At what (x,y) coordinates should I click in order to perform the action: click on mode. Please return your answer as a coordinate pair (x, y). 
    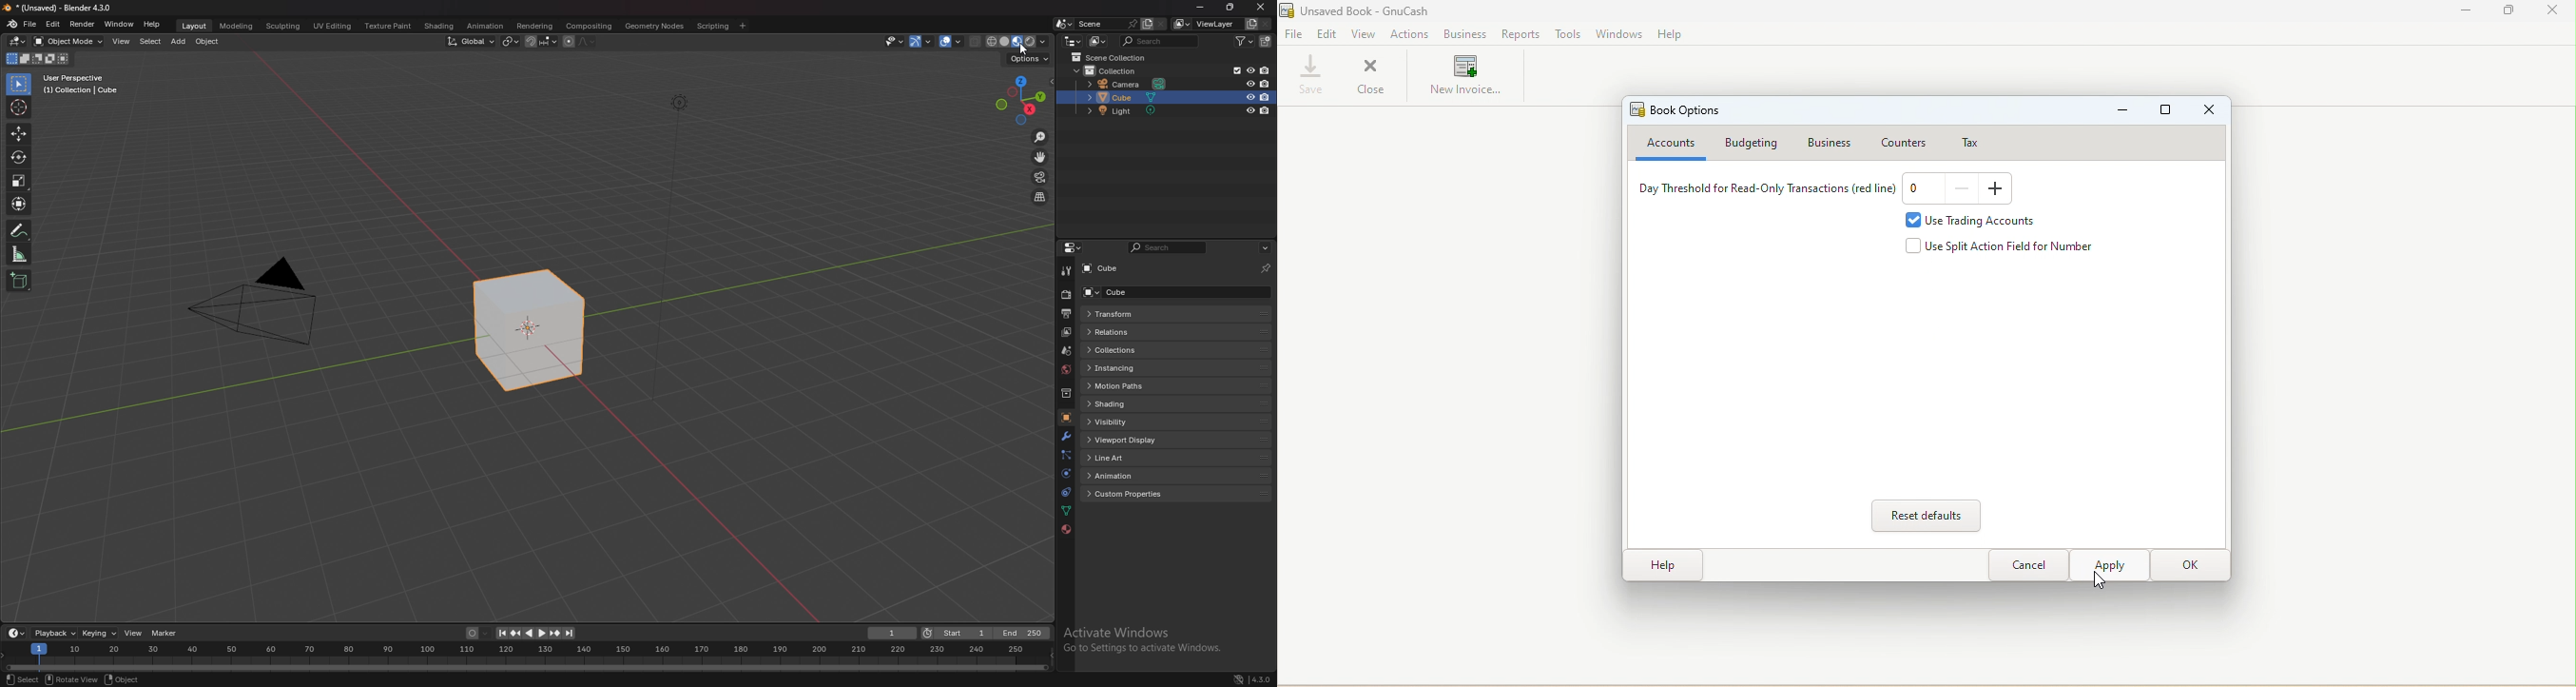
    Looking at the image, I should click on (39, 59).